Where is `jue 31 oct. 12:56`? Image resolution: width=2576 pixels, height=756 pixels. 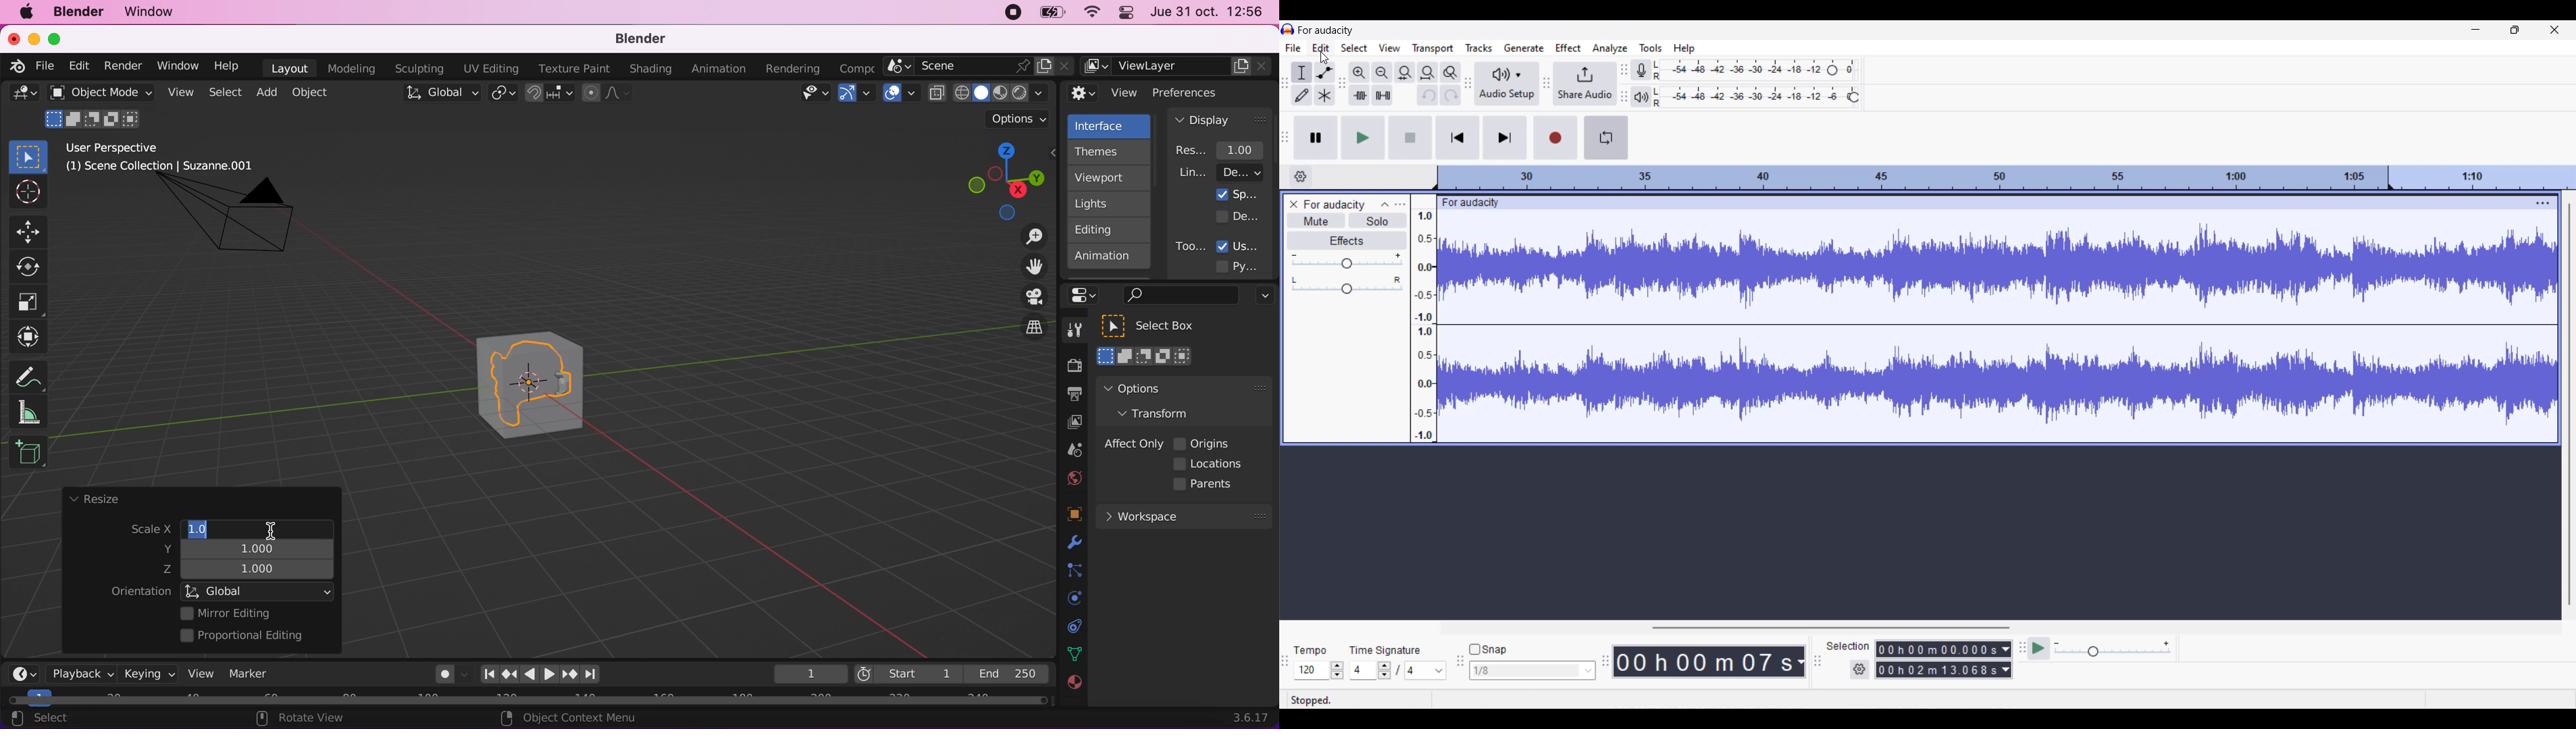 jue 31 oct. 12:56 is located at coordinates (1208, 12).